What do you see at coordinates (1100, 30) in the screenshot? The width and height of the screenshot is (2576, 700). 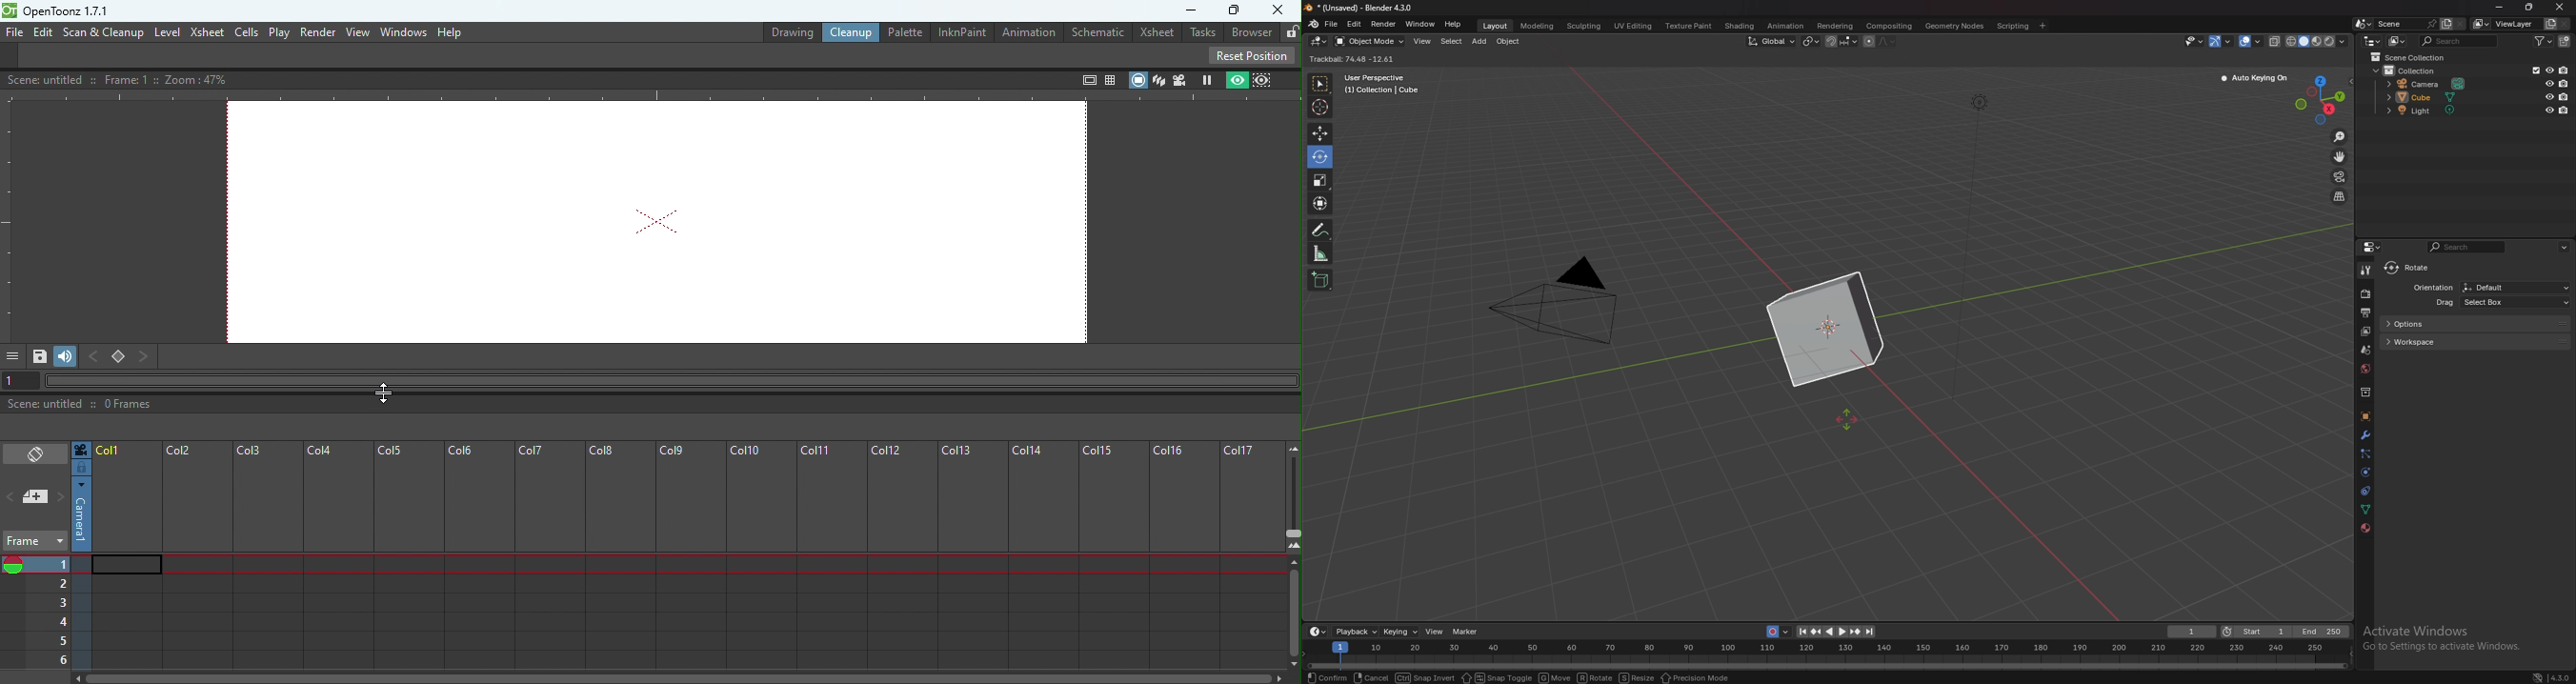 I see `Schematic` at bounding box center [1100, 30].